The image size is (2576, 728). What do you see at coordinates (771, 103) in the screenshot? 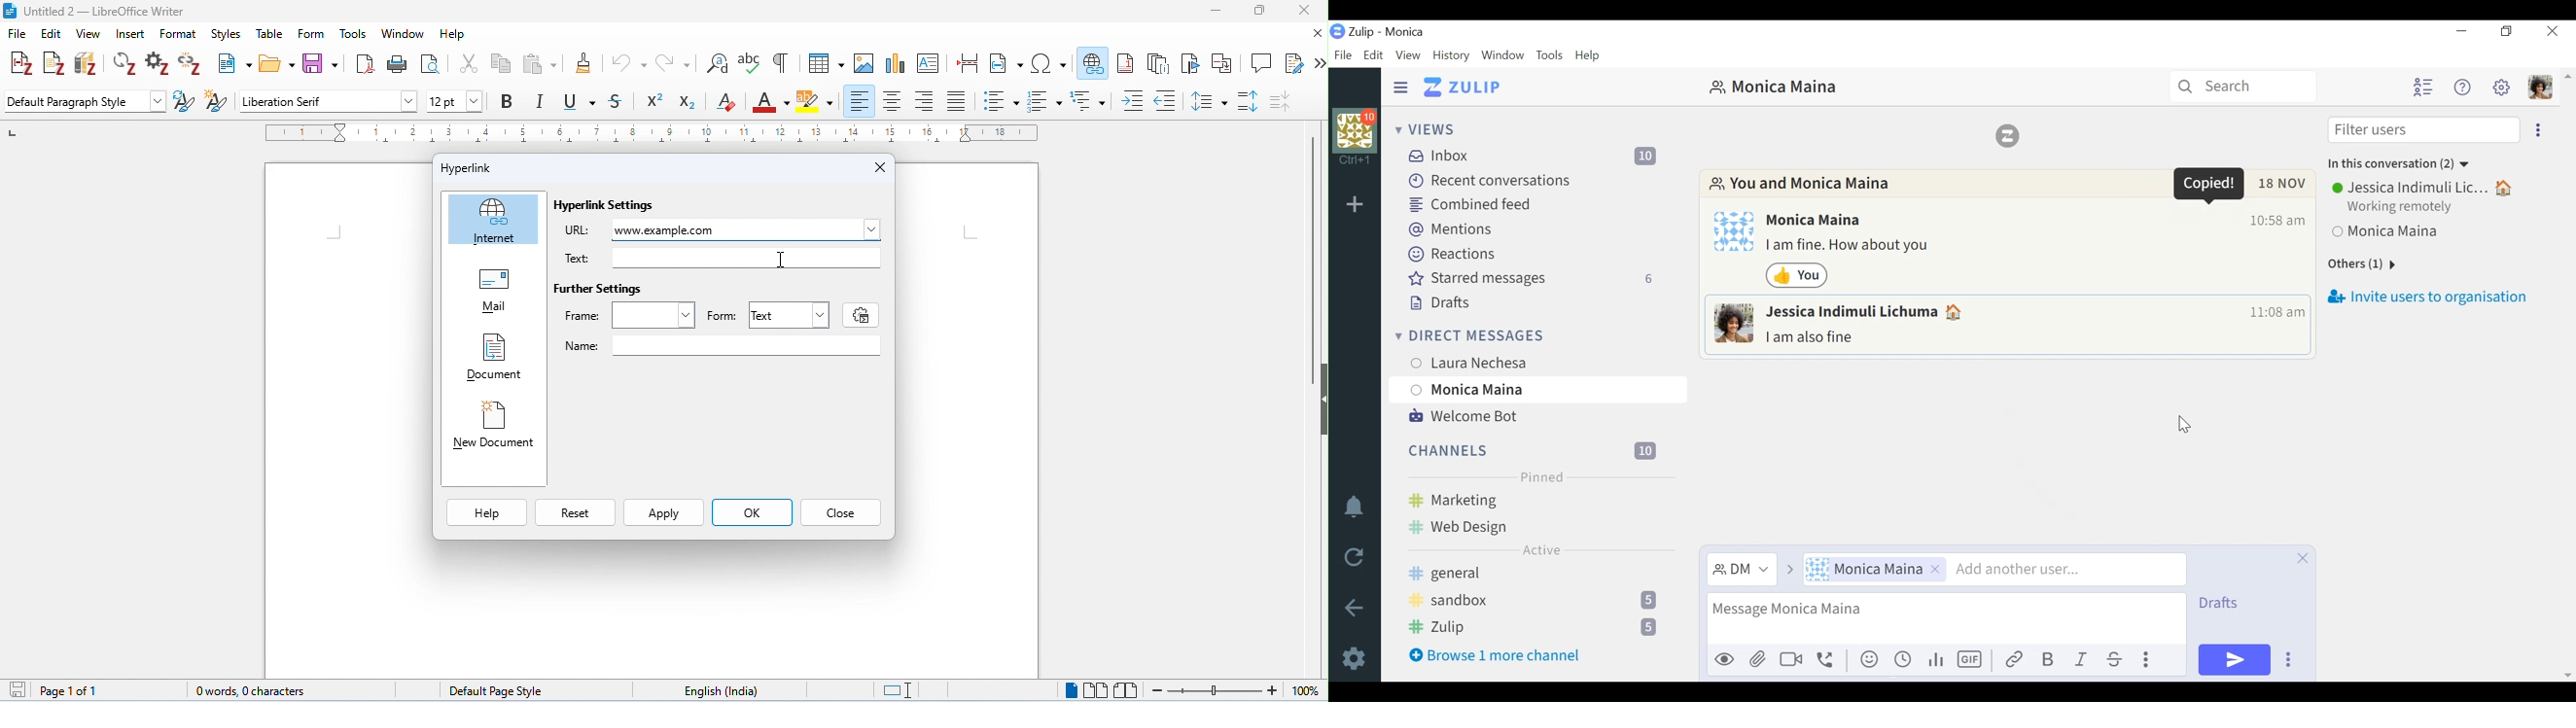
I see `font color` at bounding box center [771, 103].